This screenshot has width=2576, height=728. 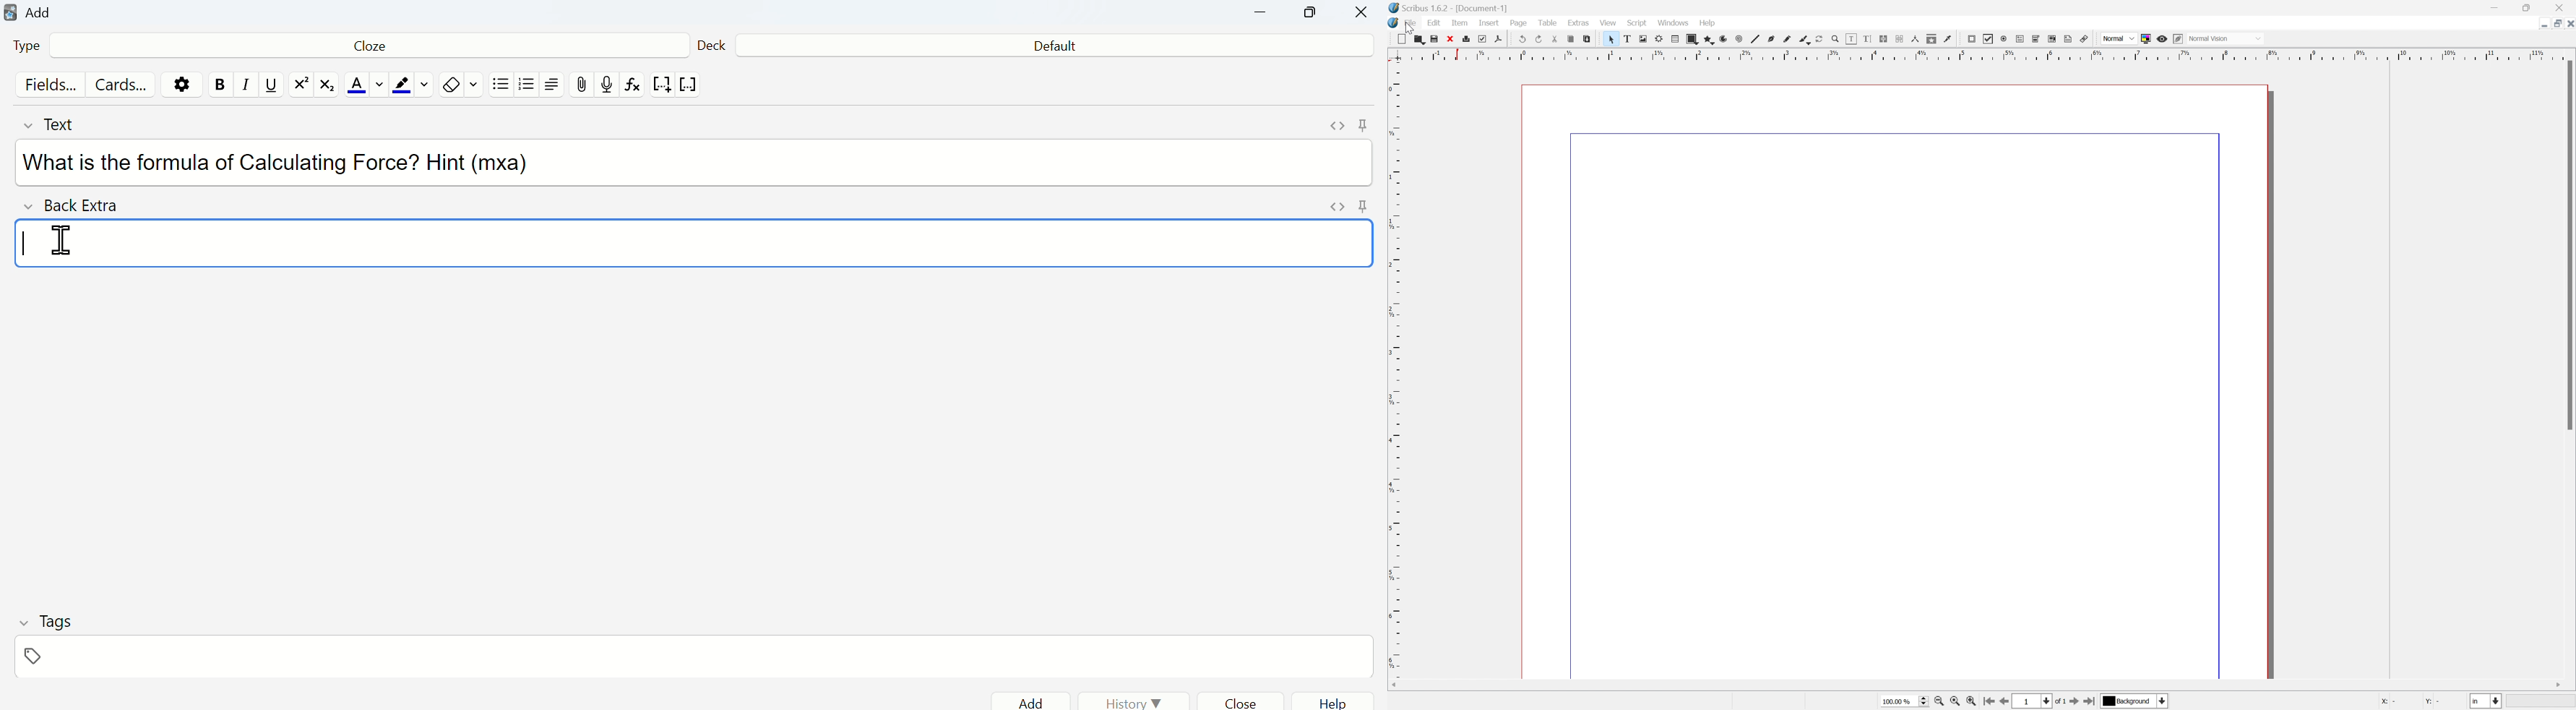 What do you see at coordinates (1401, 39) in the screenshot?
I see `New` at bounding box center [1401, 39].